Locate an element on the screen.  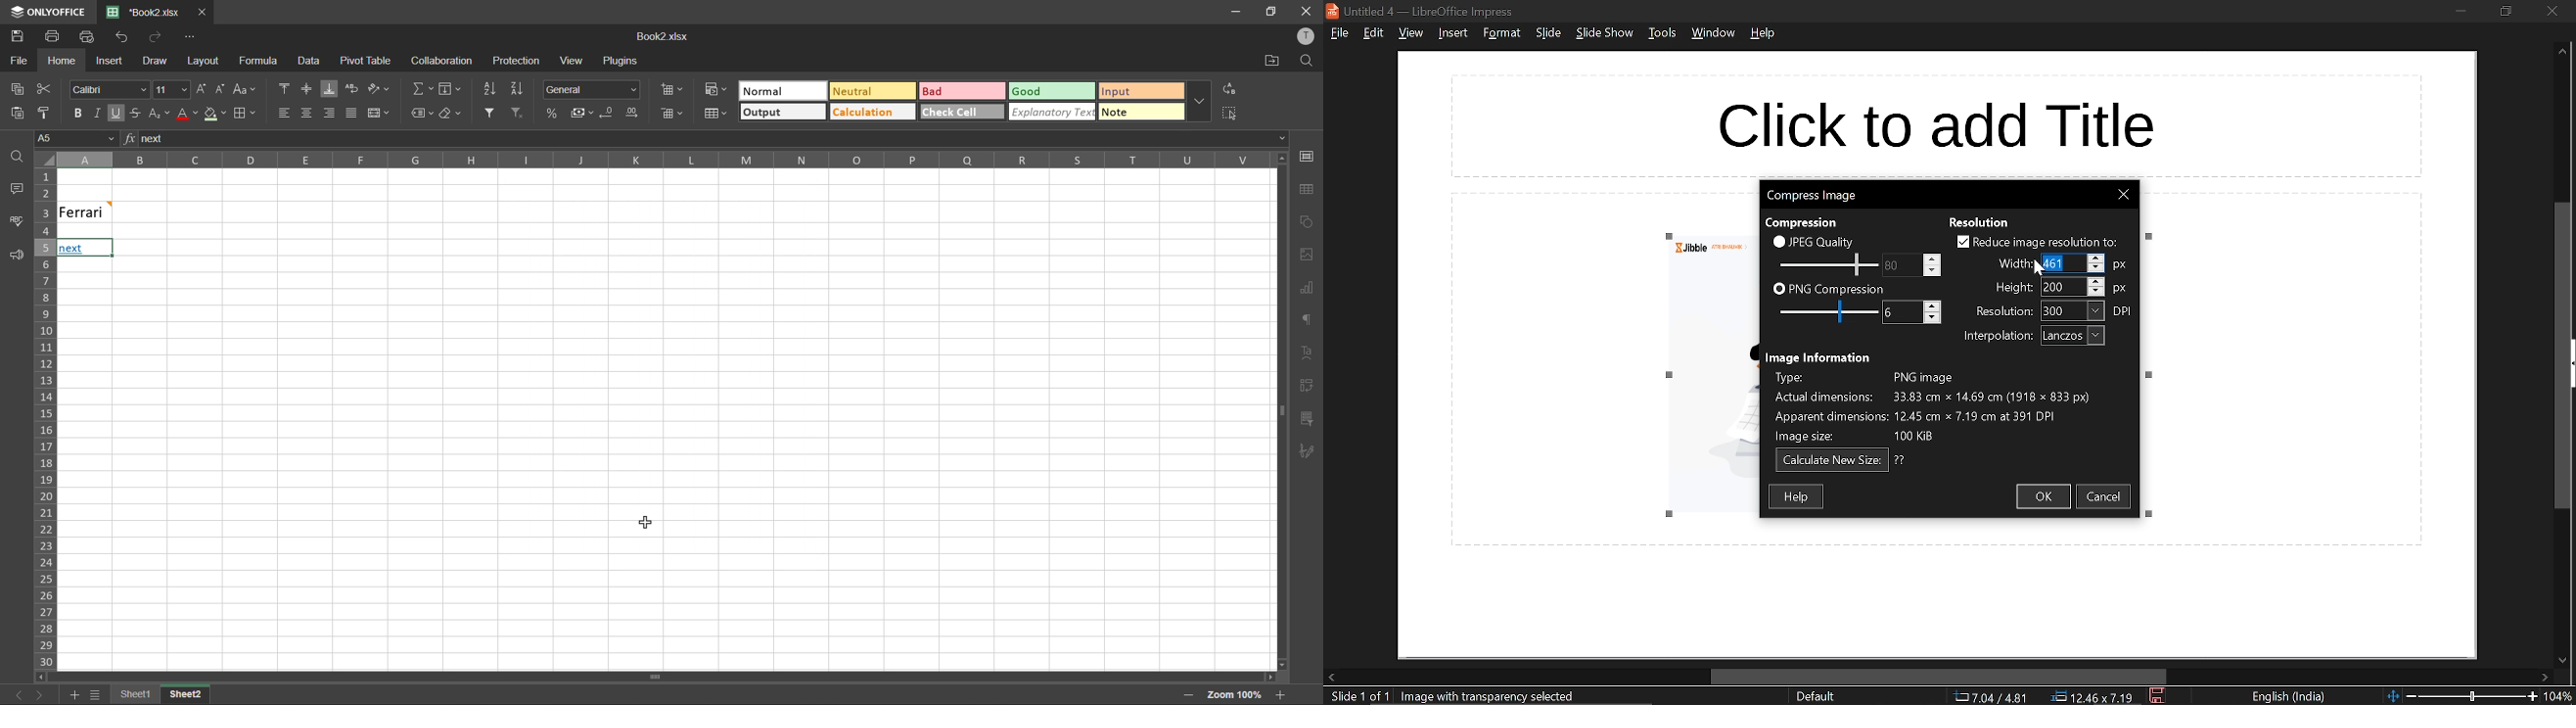
feedback is located at coordinates (19, 259).